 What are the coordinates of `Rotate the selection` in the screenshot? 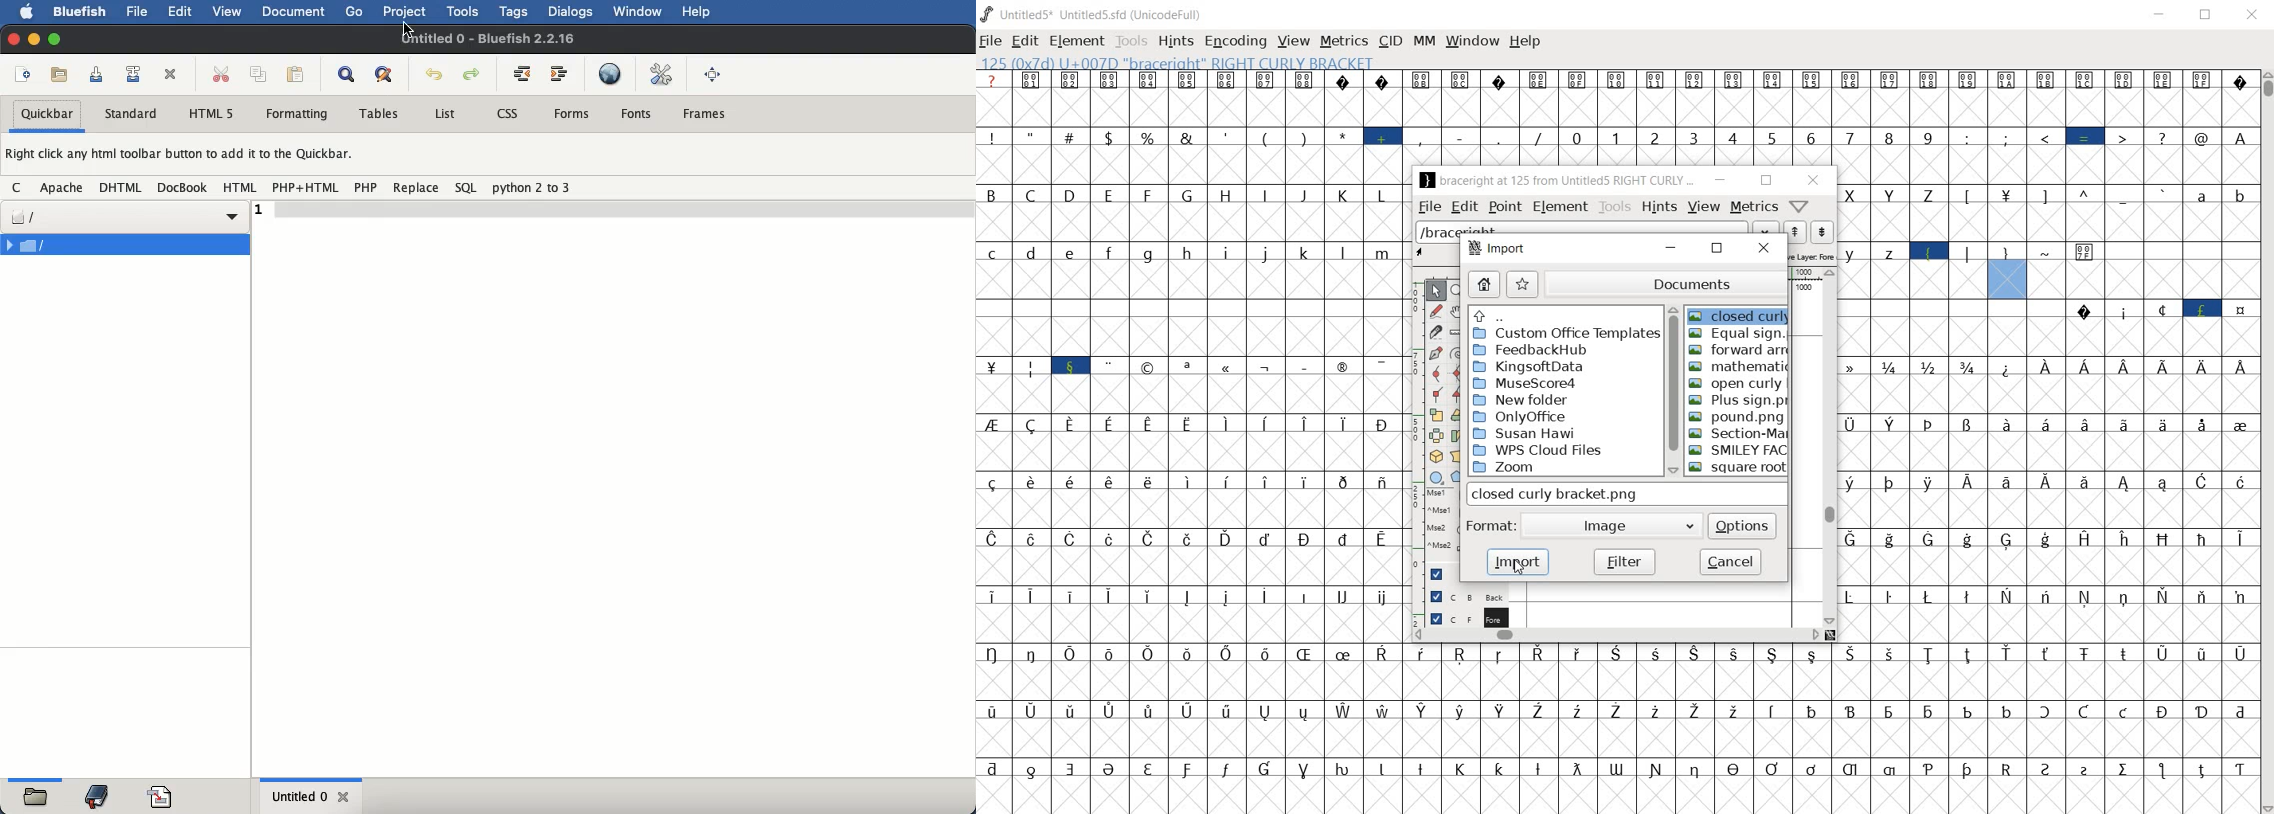 It's located at (1457, 436).